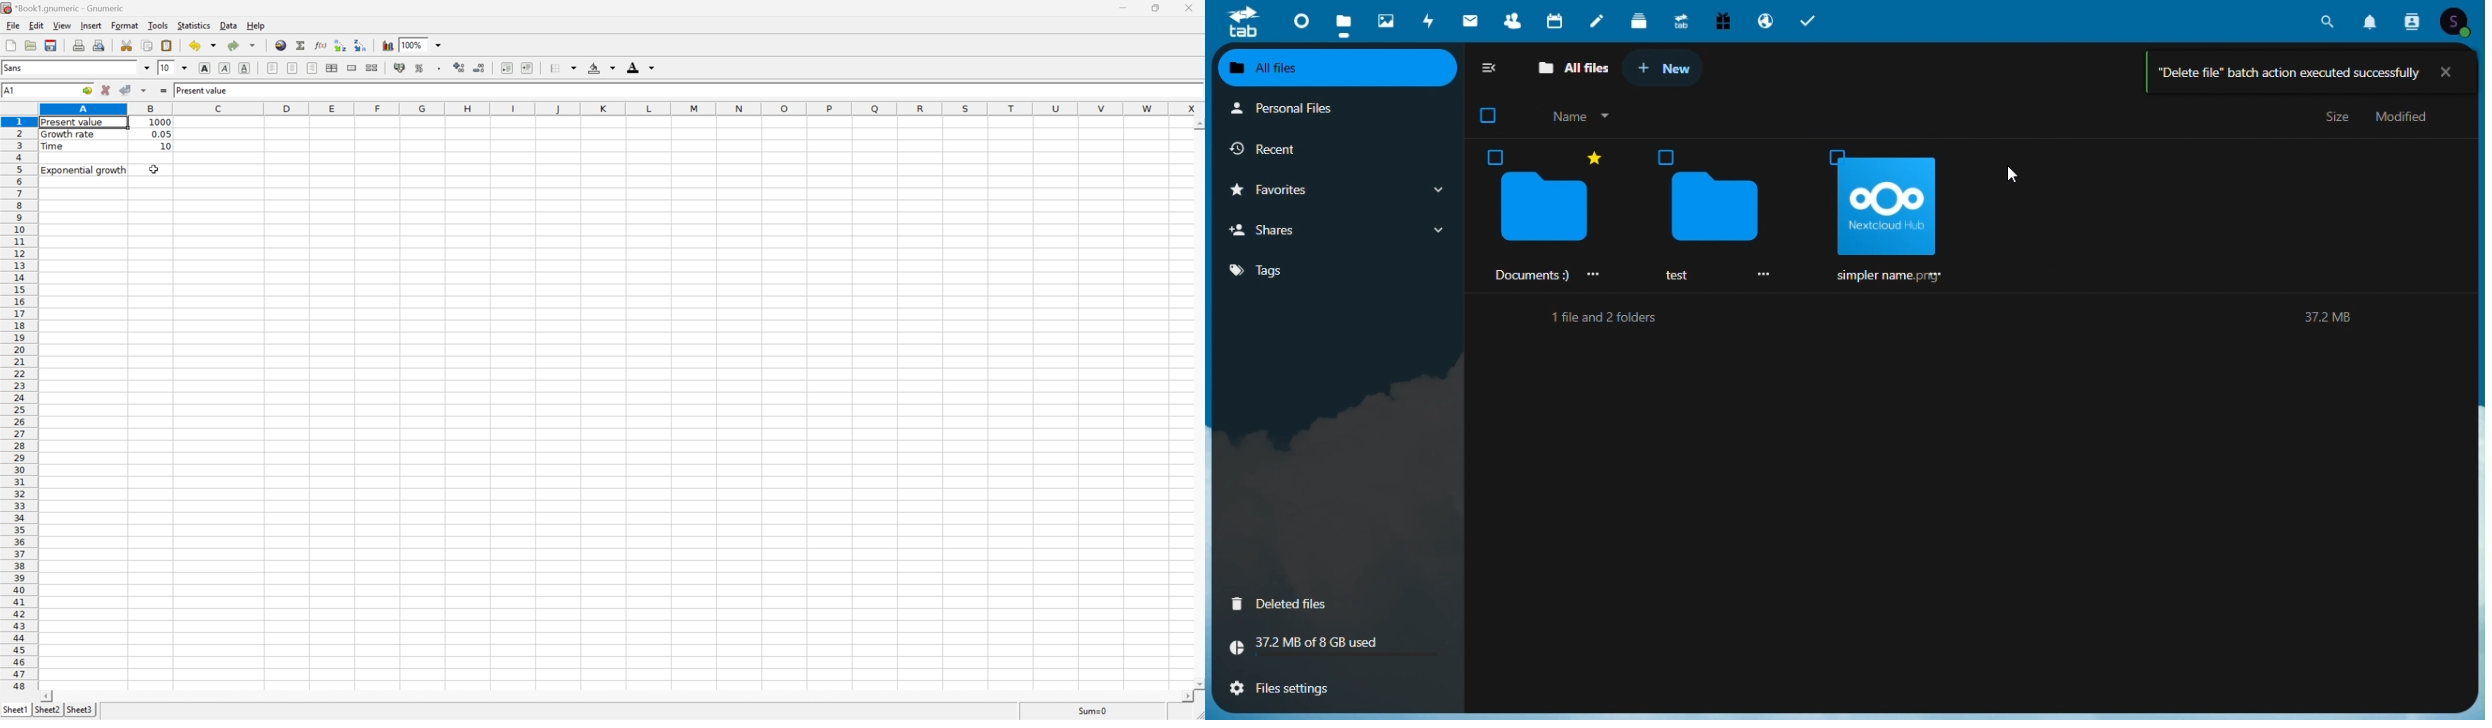  What do you see at coordinates (1884, 214) in the screenshot?
I see `Selected files` at bounding box center [1884, 214].